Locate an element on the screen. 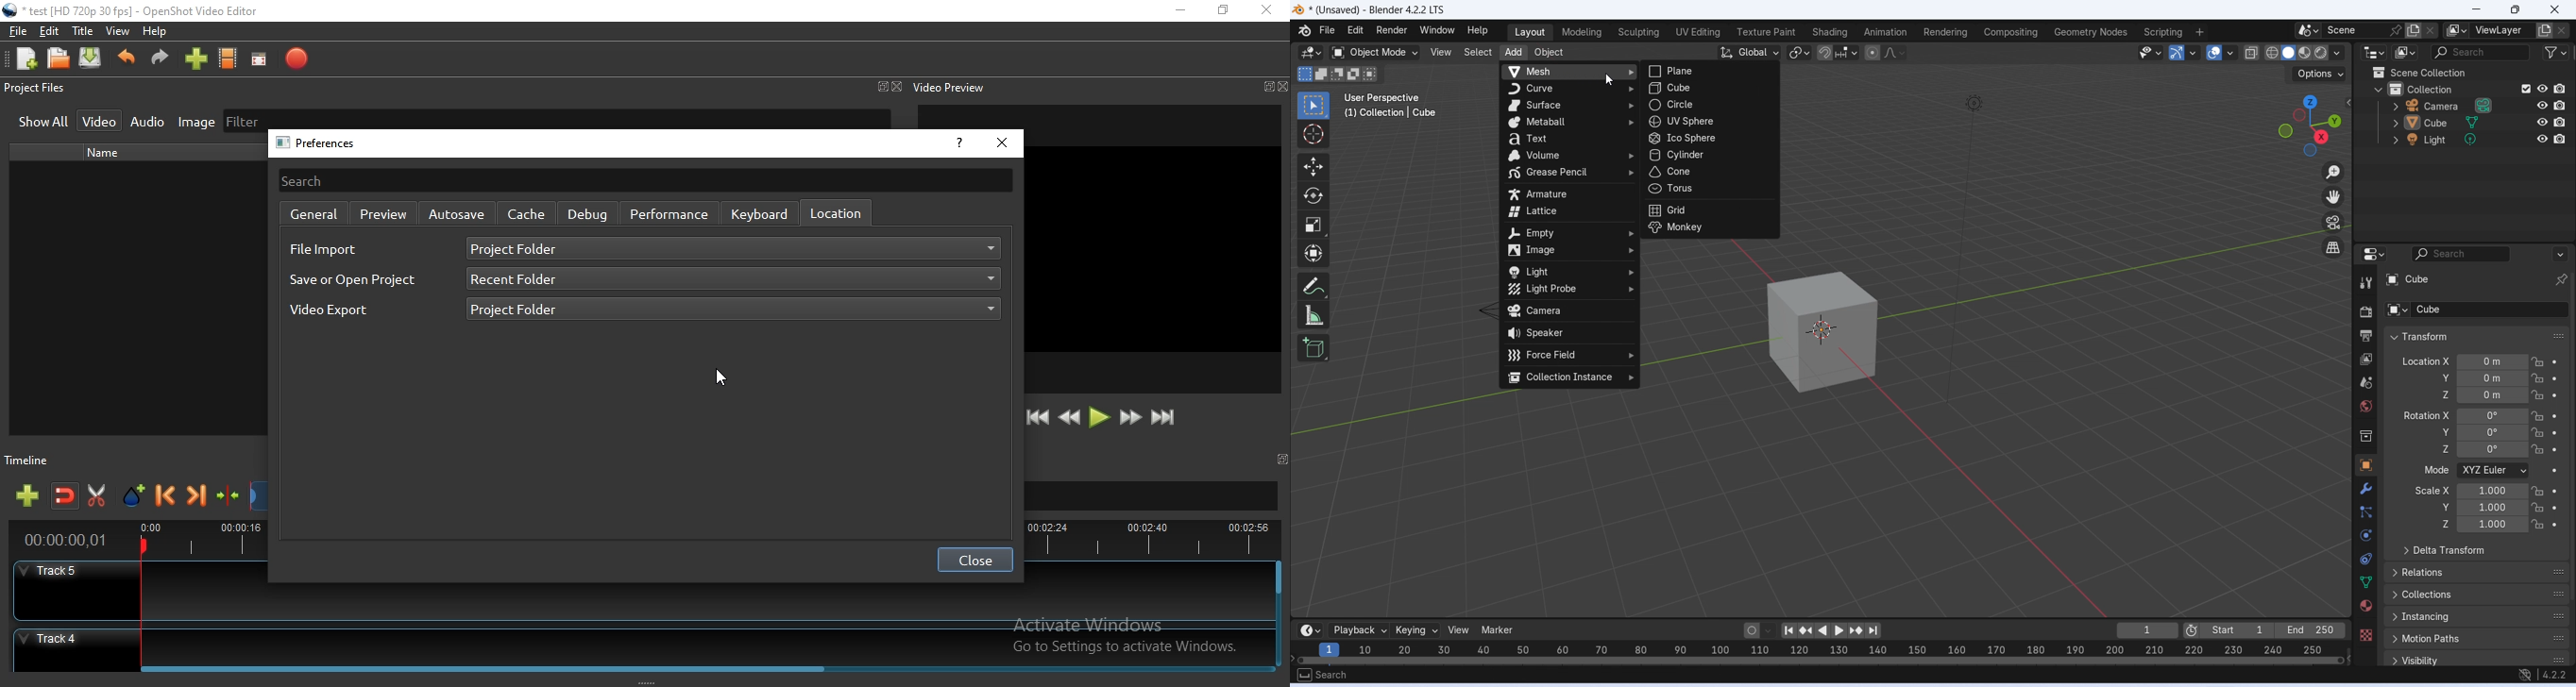 The width and height of the screenshot is (2576, 700). Full screen  is located at coordinates (263, 59).